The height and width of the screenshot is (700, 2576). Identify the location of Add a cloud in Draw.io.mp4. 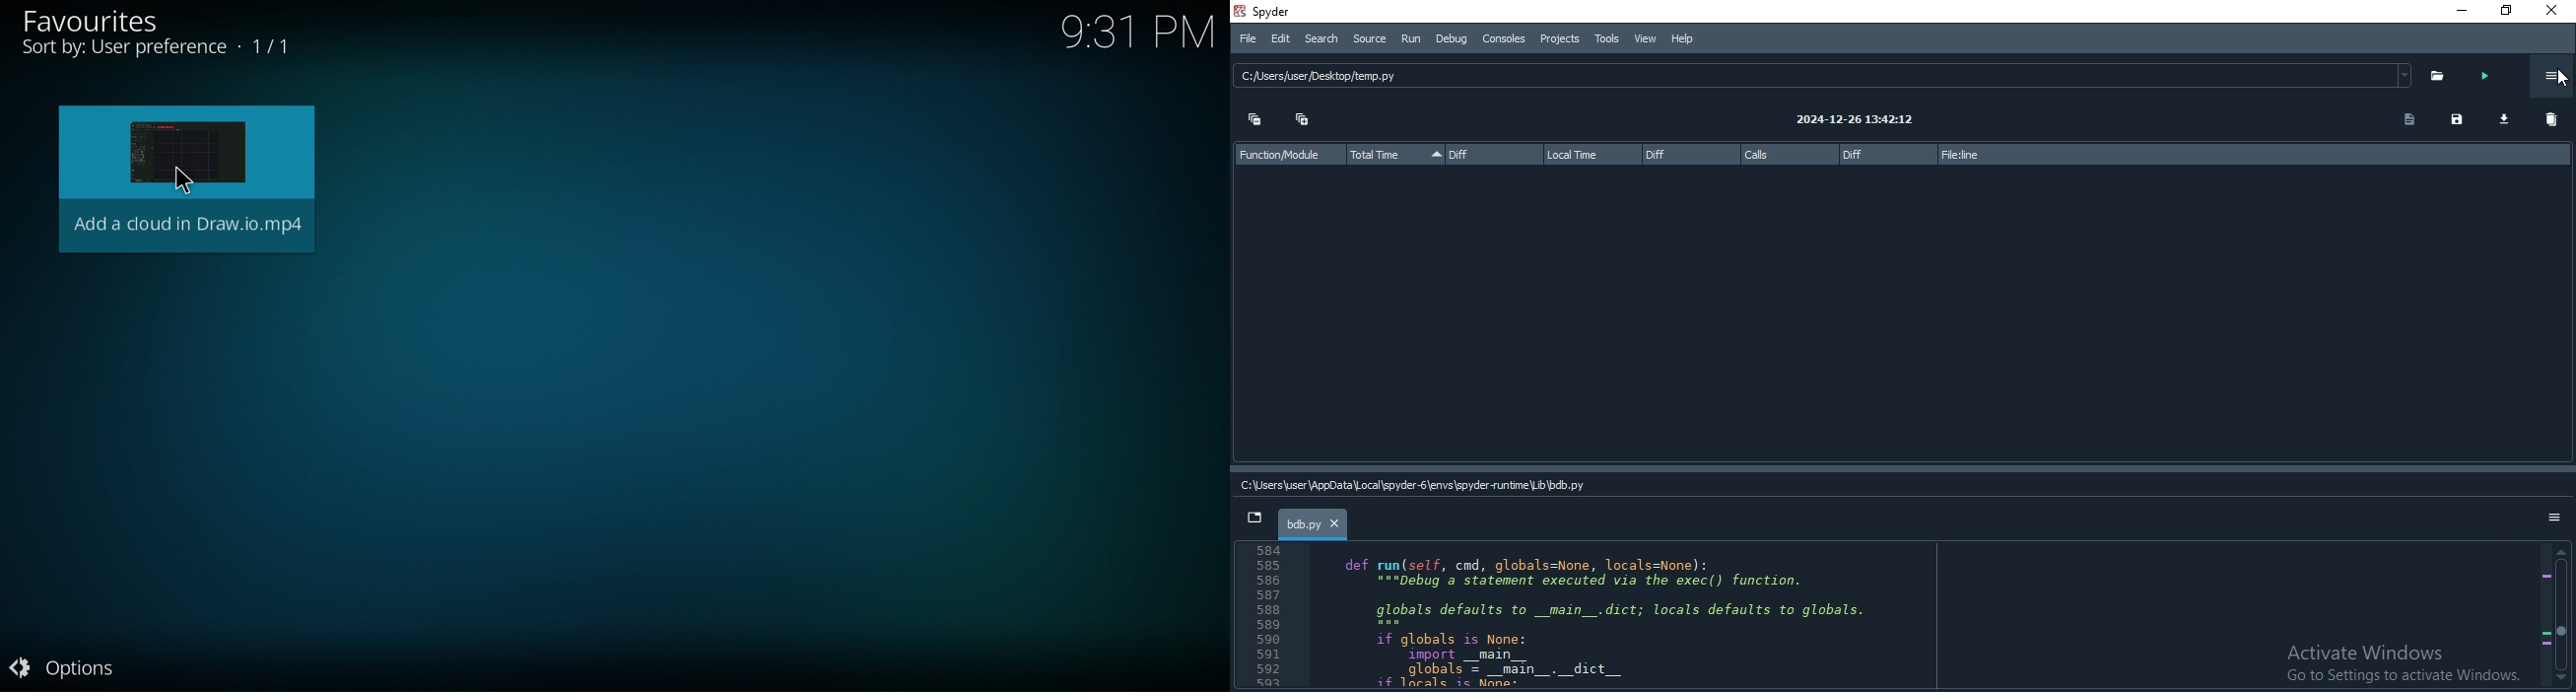
(192, 177).